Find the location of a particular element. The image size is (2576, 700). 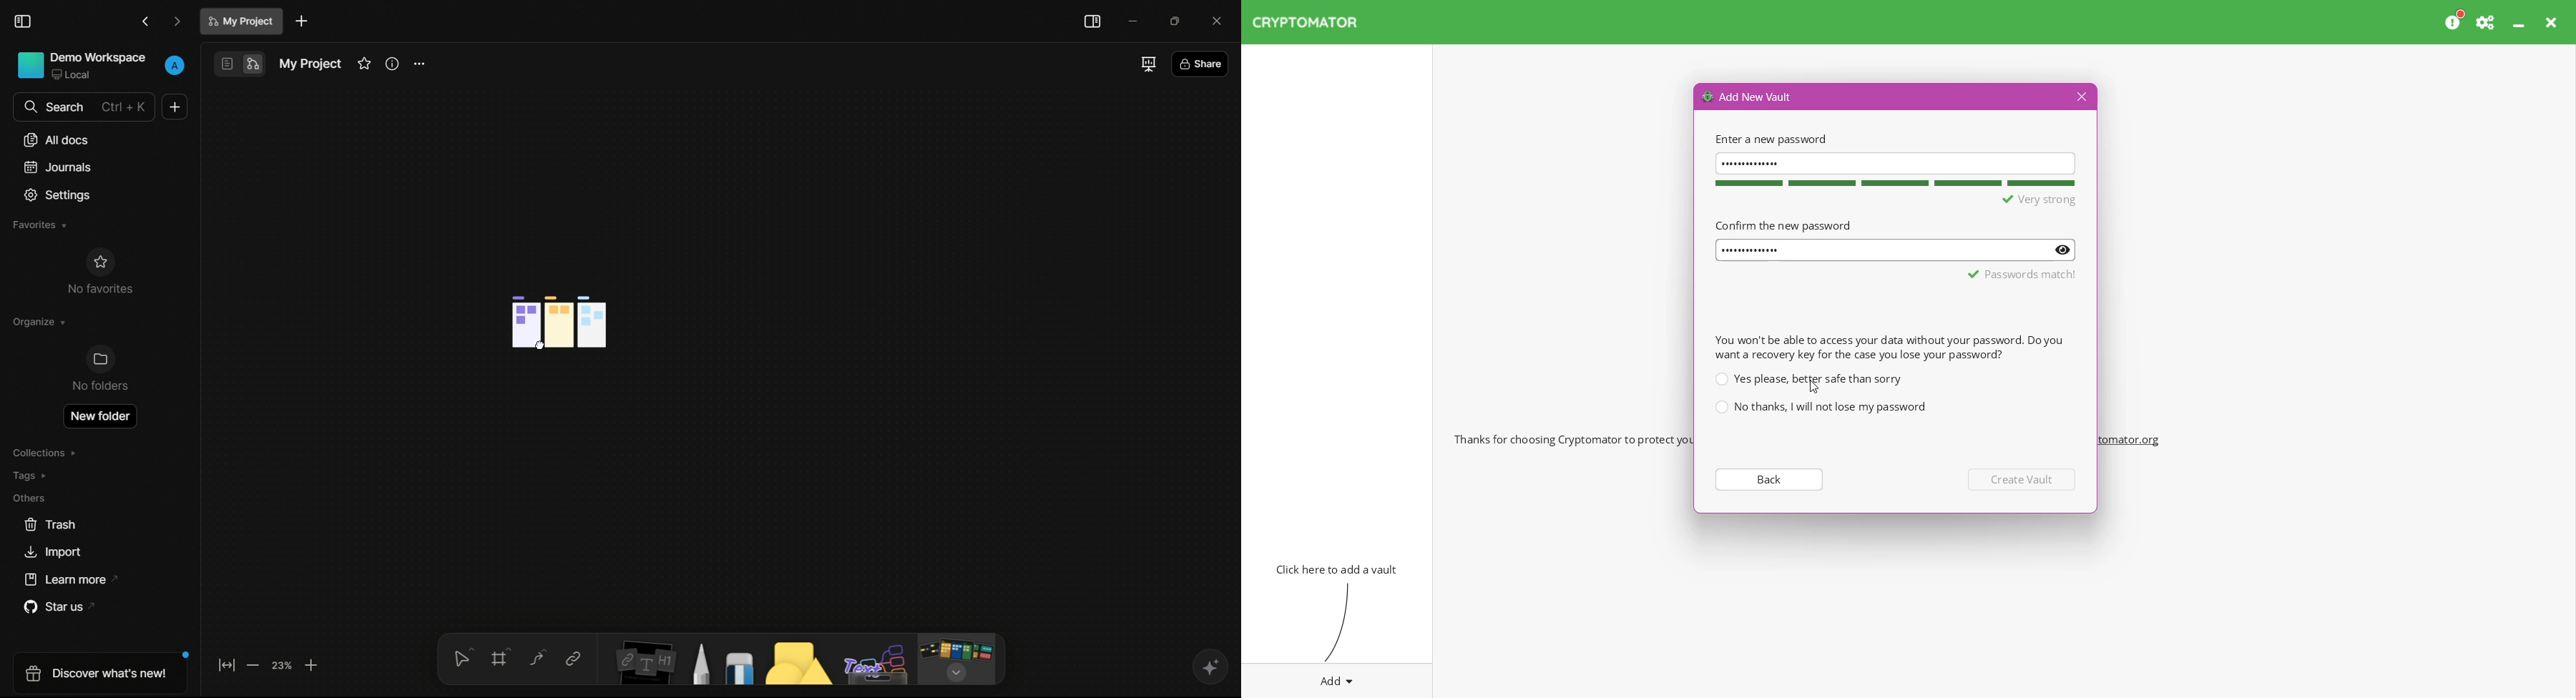

new document is located at coordinates (302, 21).